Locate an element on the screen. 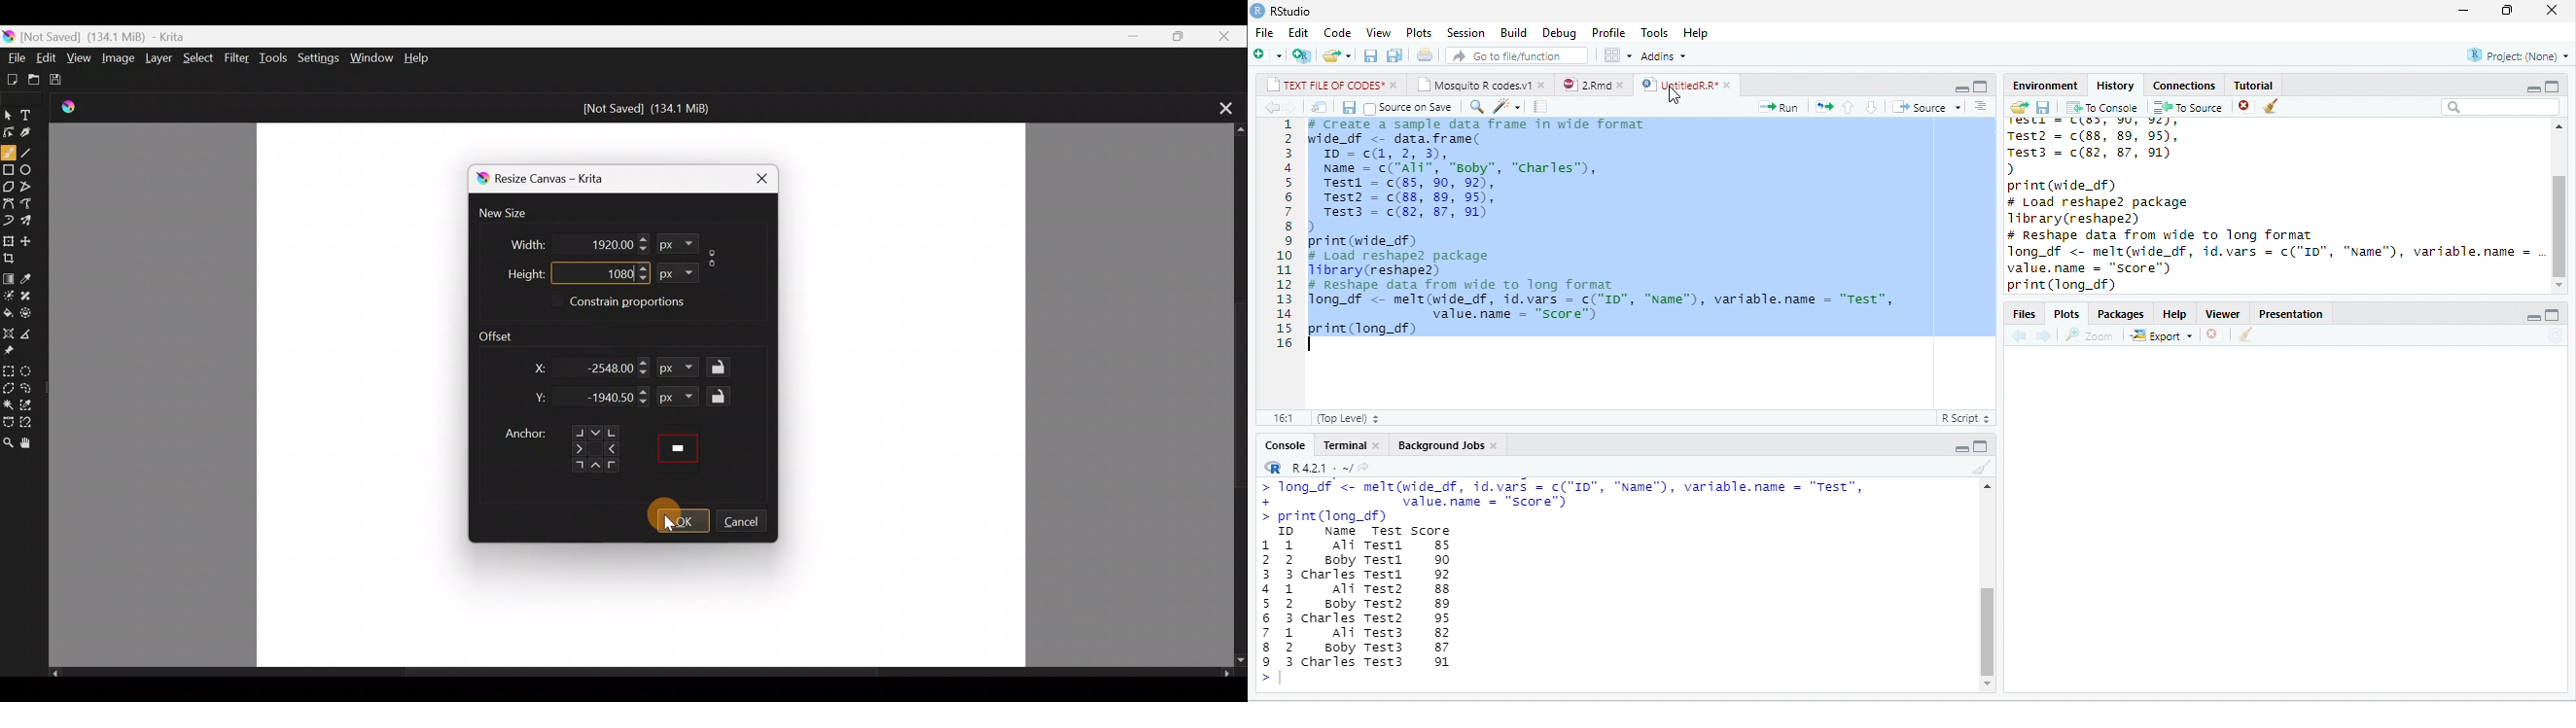 This screenshot has width=2576, height=728. new file is located at coordinates (1267, 56).